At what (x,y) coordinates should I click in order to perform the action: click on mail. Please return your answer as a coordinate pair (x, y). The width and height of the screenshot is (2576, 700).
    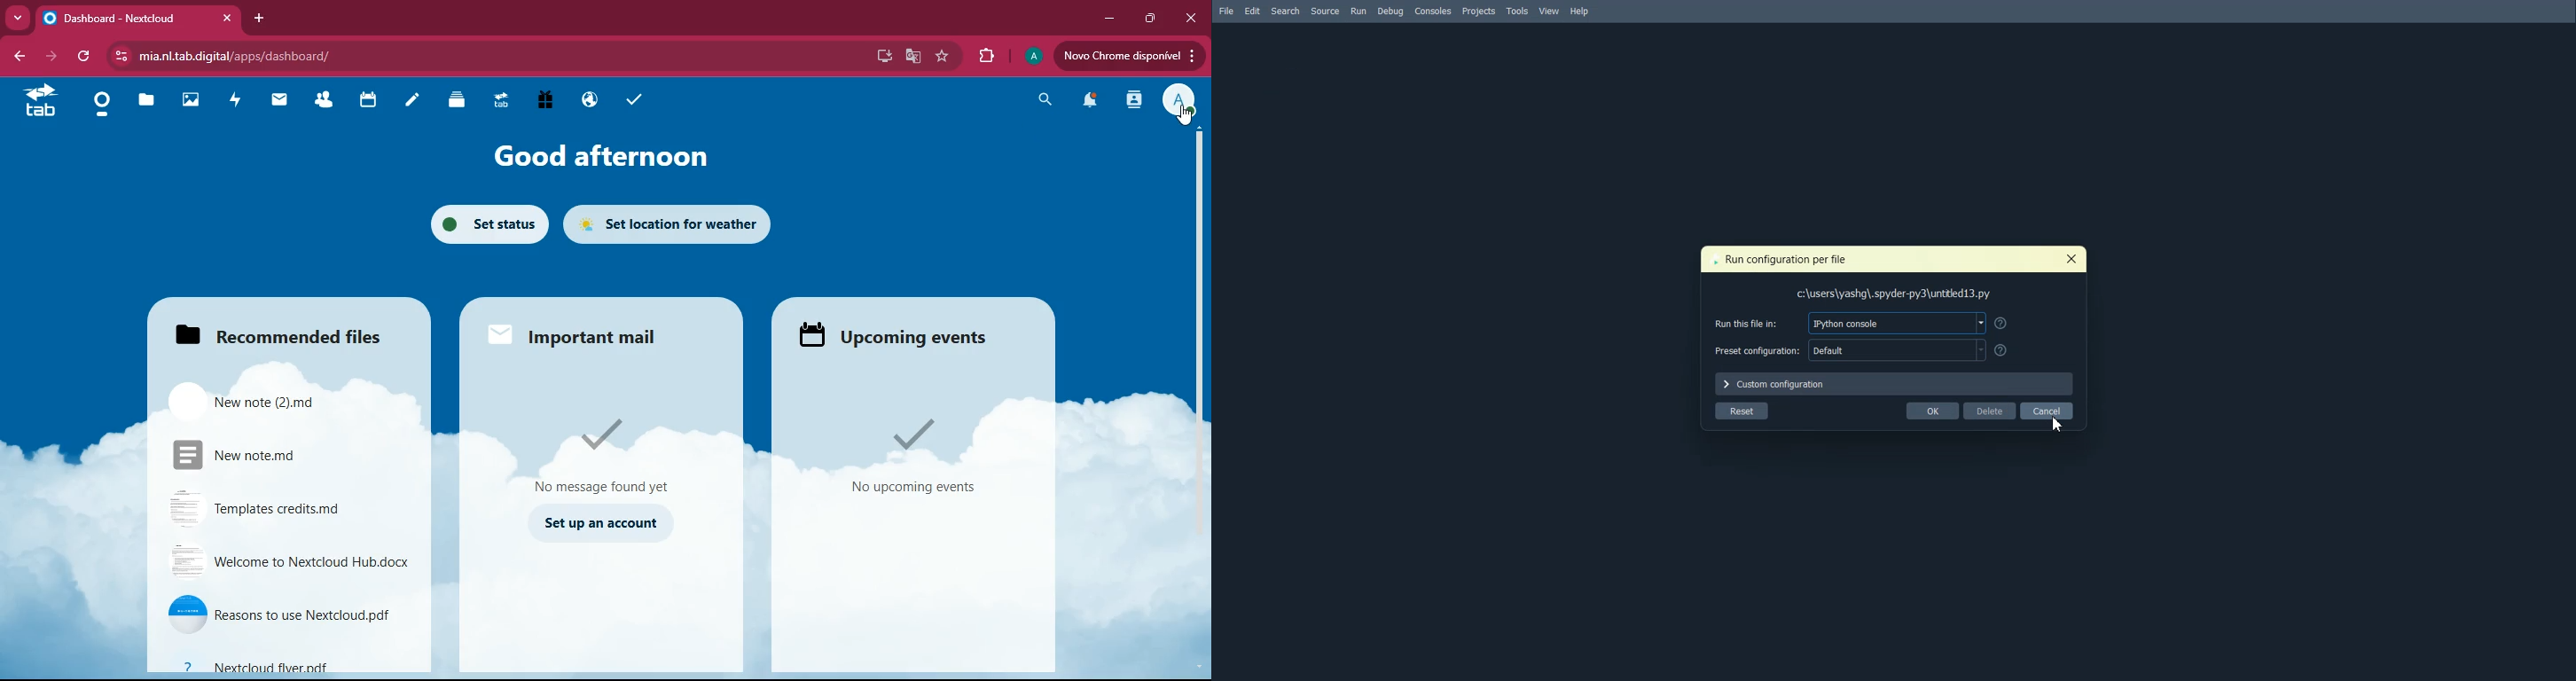
    Looking at the image, I should click on (583, 334).